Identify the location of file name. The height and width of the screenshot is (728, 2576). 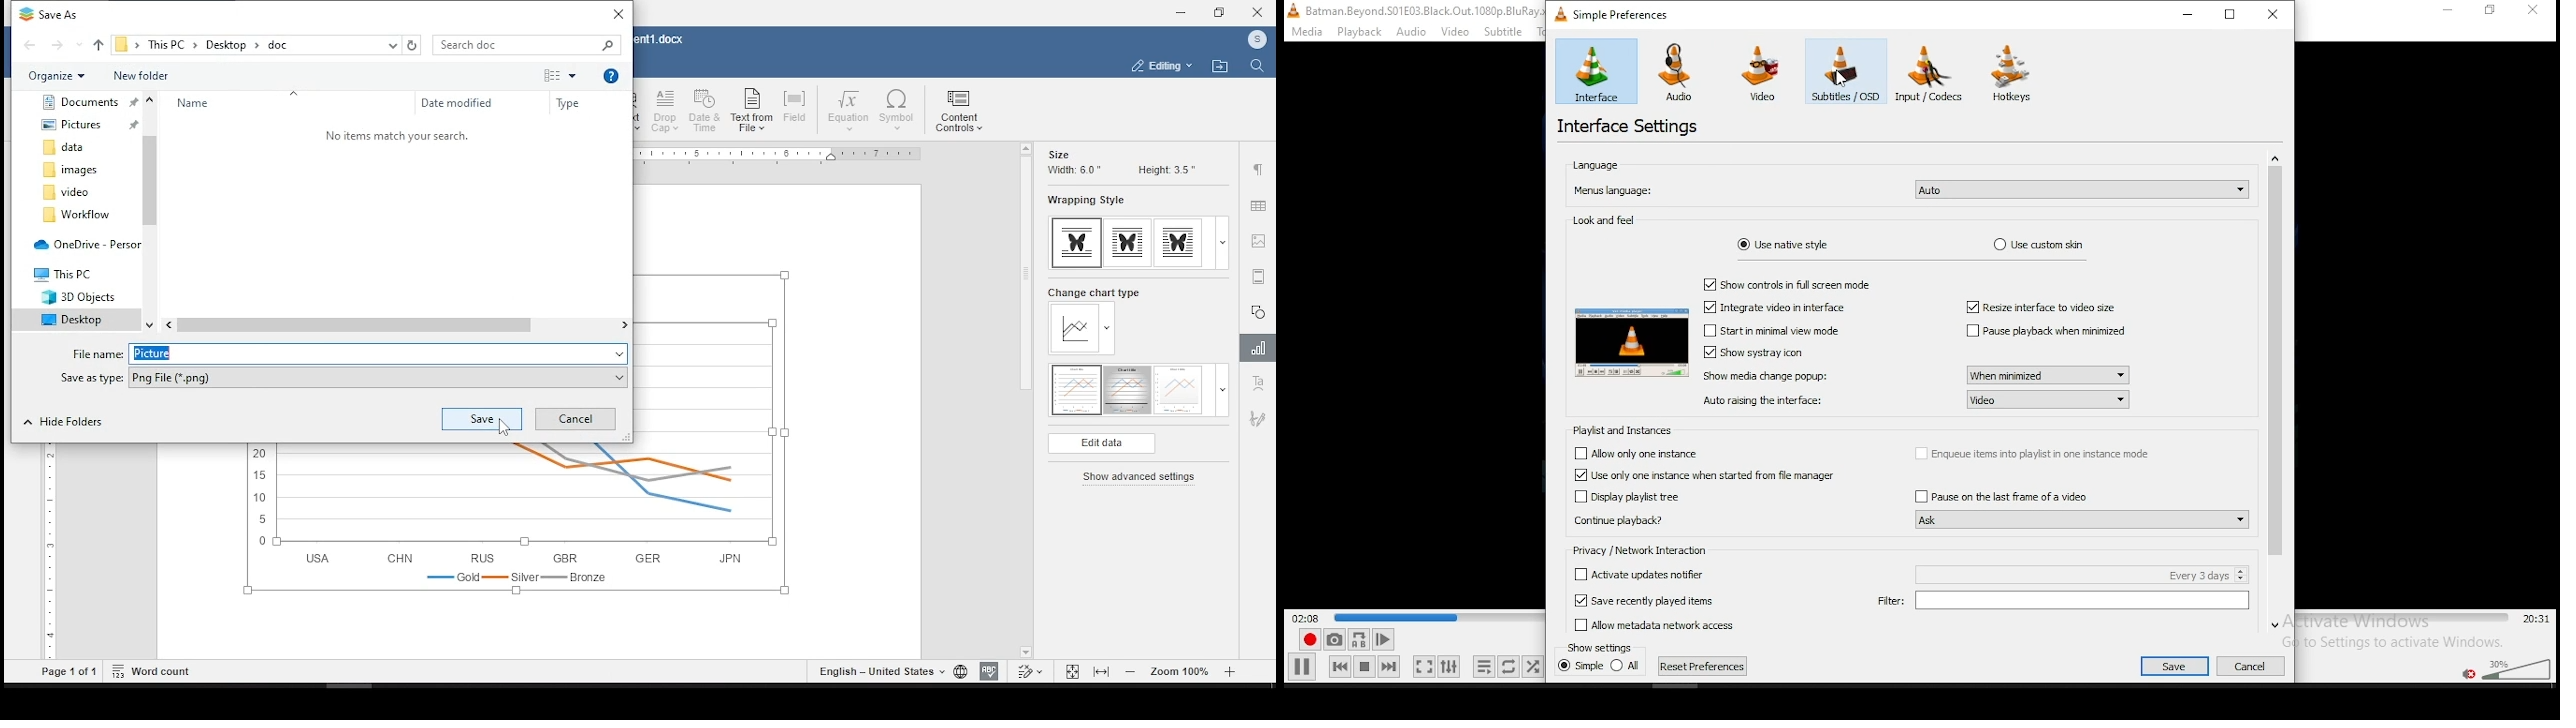
(345, 353).